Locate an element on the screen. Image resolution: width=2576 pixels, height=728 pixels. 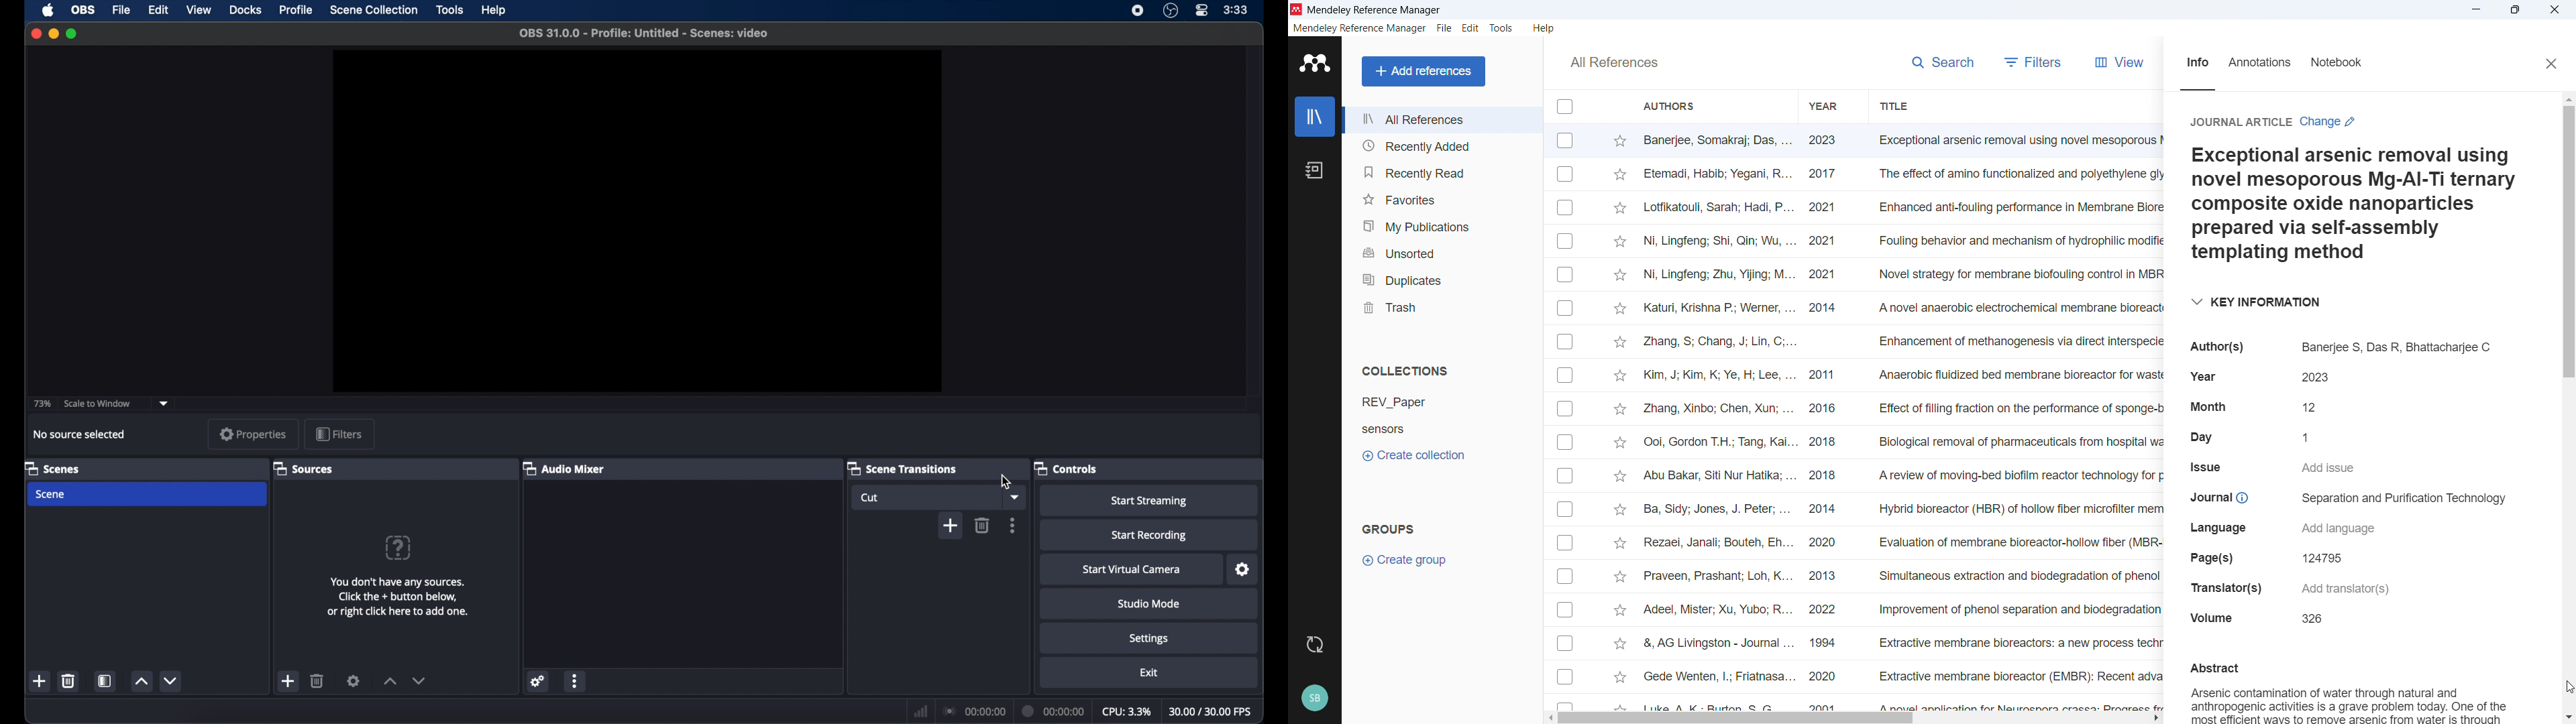
Edit  is located at coordinates (1471, 28).